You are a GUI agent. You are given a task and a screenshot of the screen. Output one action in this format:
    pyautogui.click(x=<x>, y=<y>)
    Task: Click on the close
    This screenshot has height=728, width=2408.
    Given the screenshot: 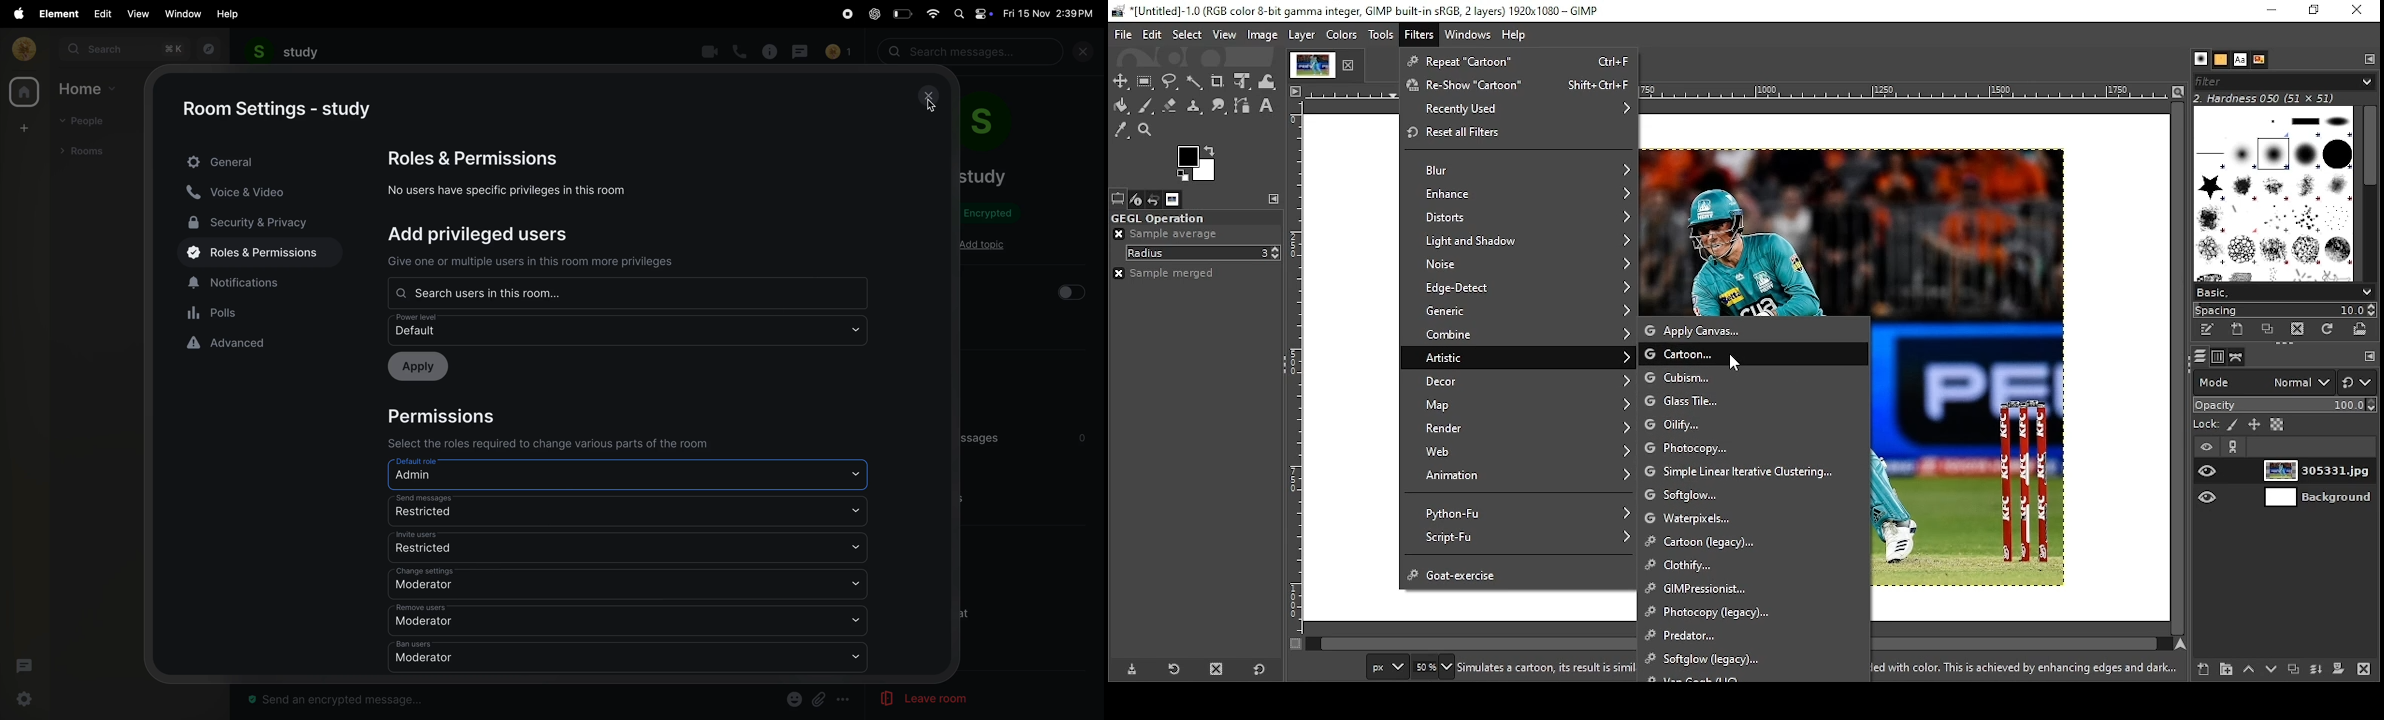 What is the action you would take?
    pyautogui.click(x=929, y=96)
    